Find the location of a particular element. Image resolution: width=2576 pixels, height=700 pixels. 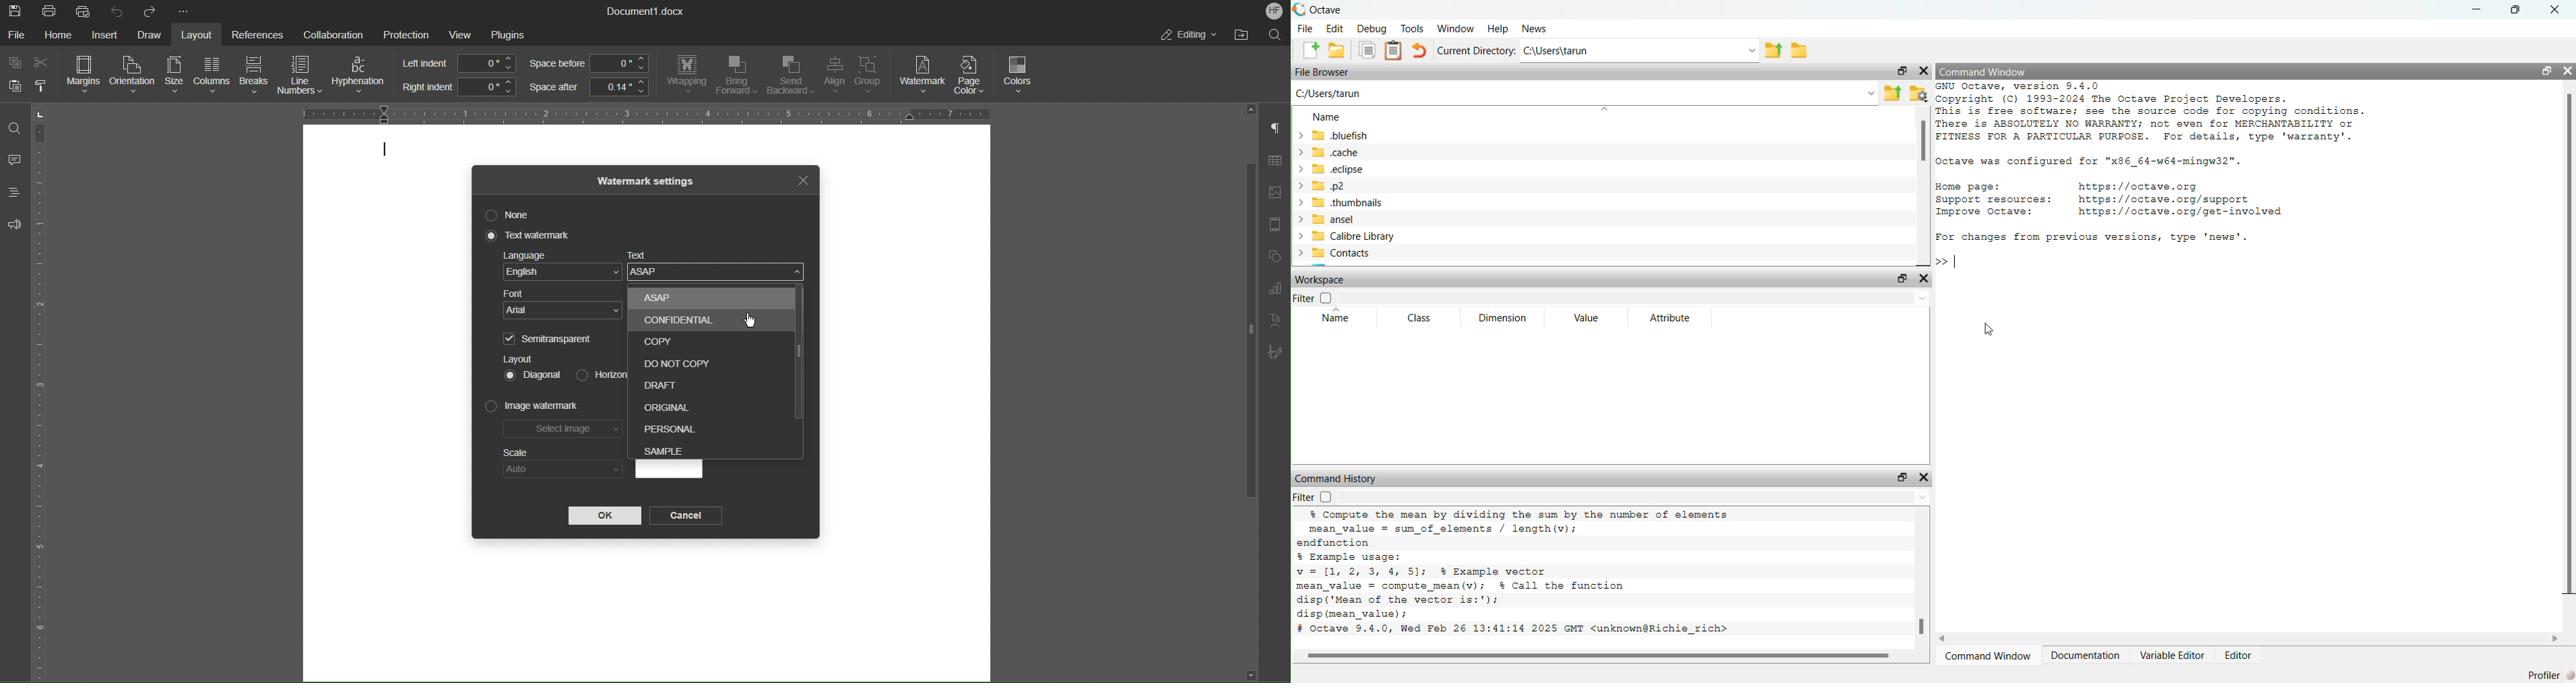

Colors is located at coordinates (1019, 75).